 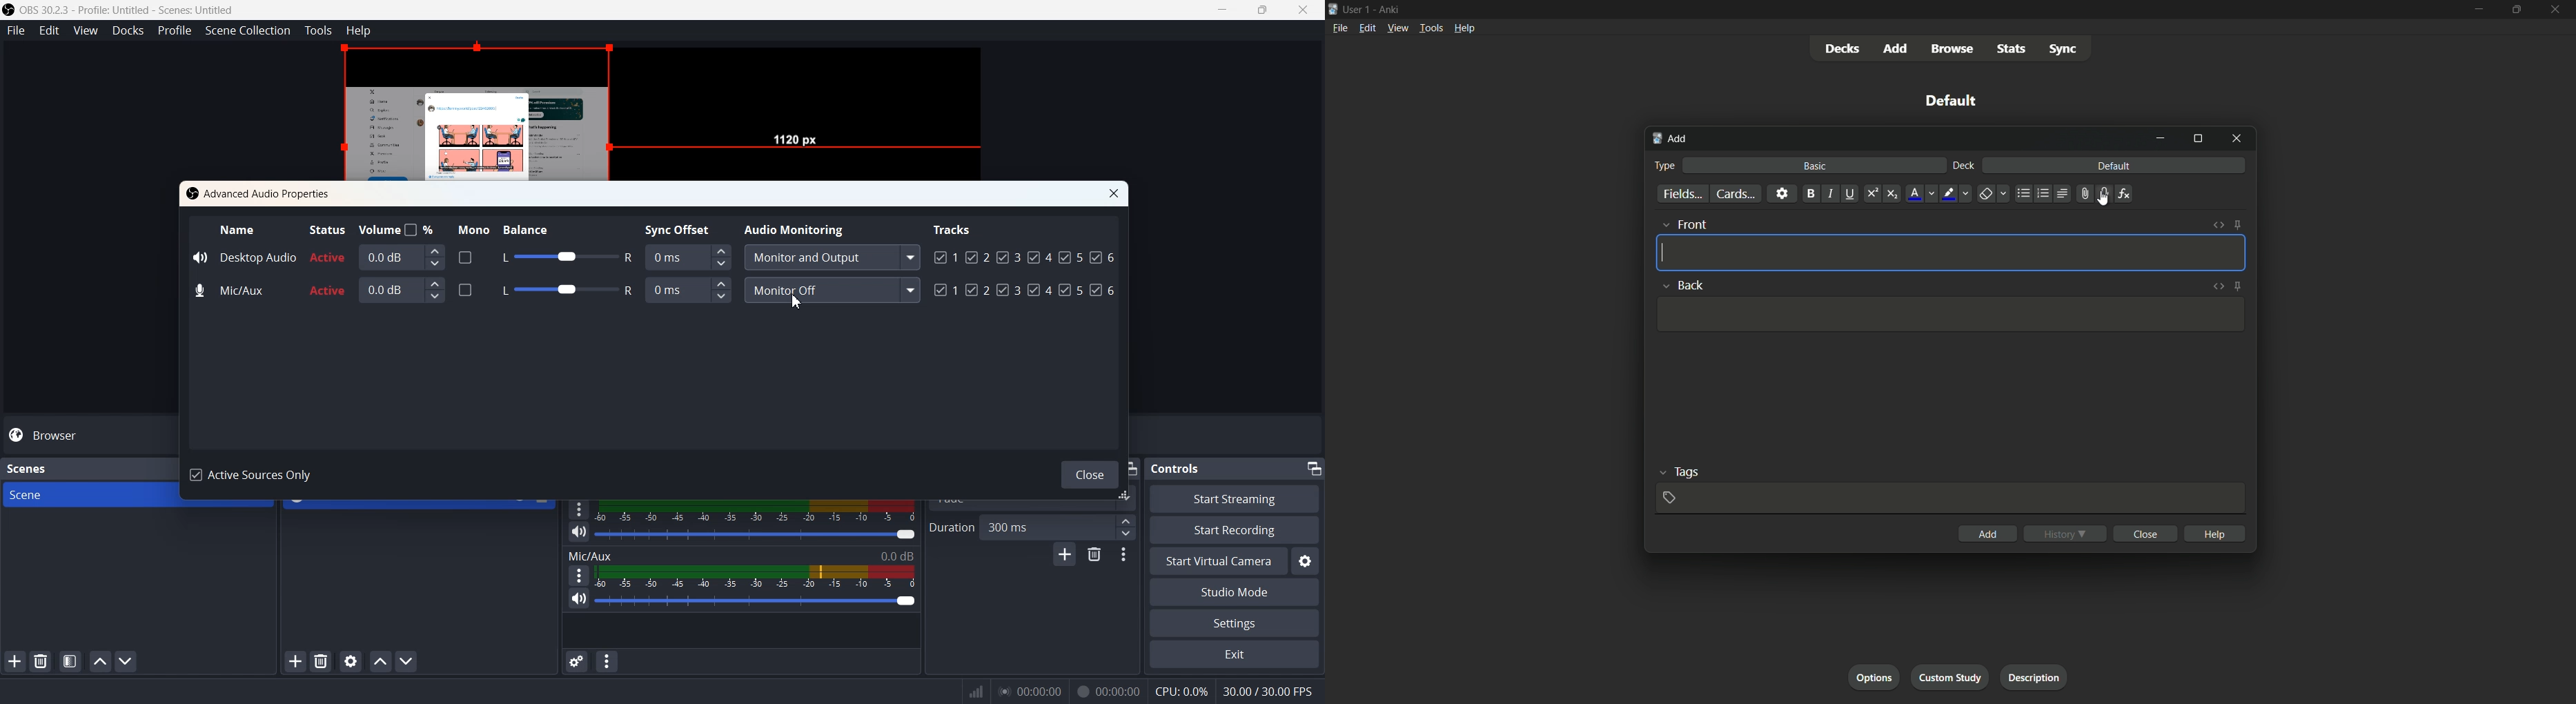 I want to click on window adjuster, so click(x=1126, y=497).